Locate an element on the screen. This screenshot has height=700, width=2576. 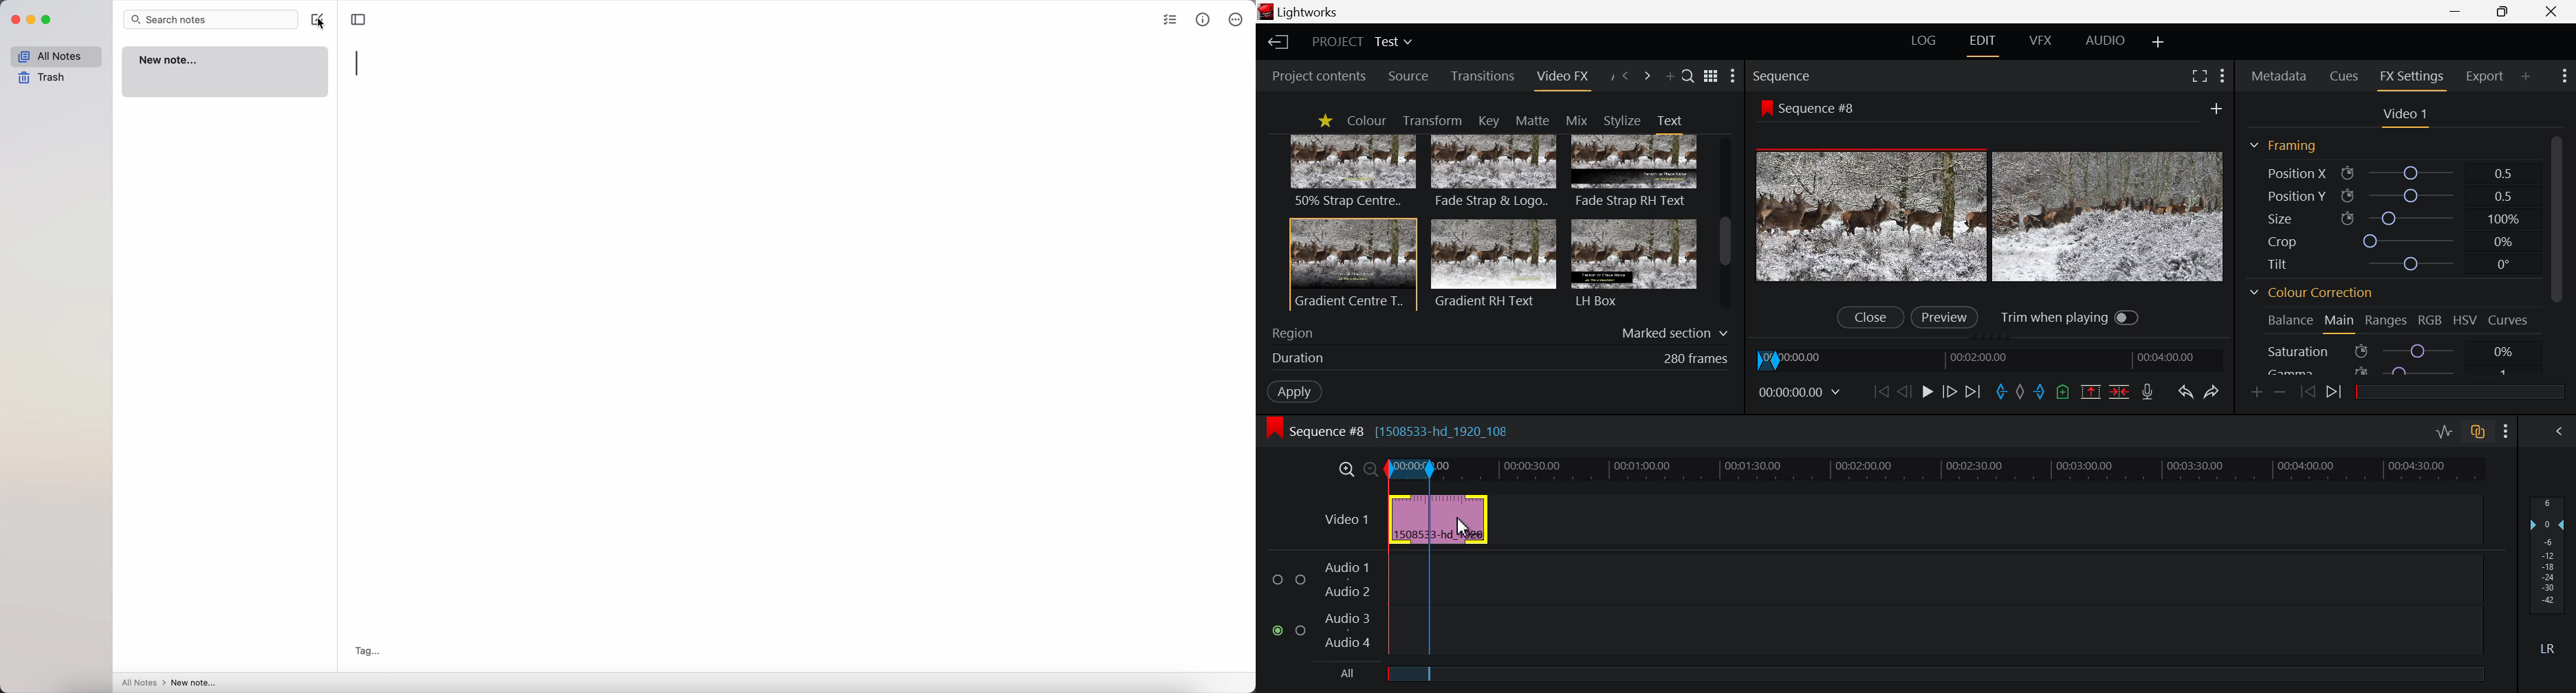
Record voiceover is located at coordinates (2147, 393).